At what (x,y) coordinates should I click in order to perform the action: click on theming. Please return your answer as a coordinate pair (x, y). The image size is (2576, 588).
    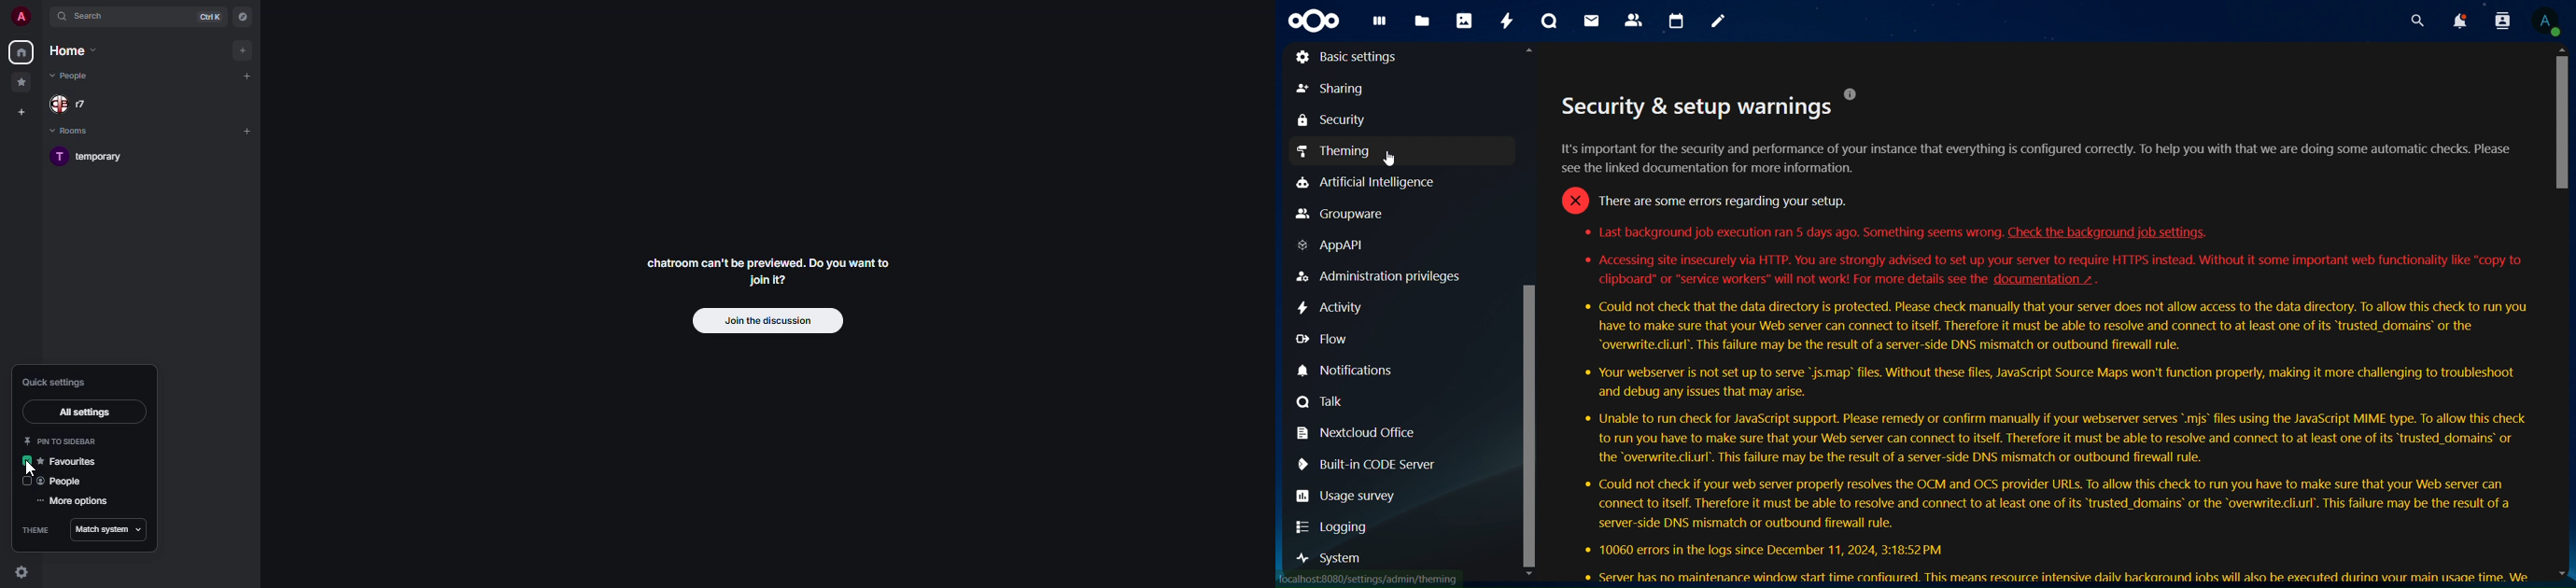
    Looking at the image, I should click on (1337, 151).